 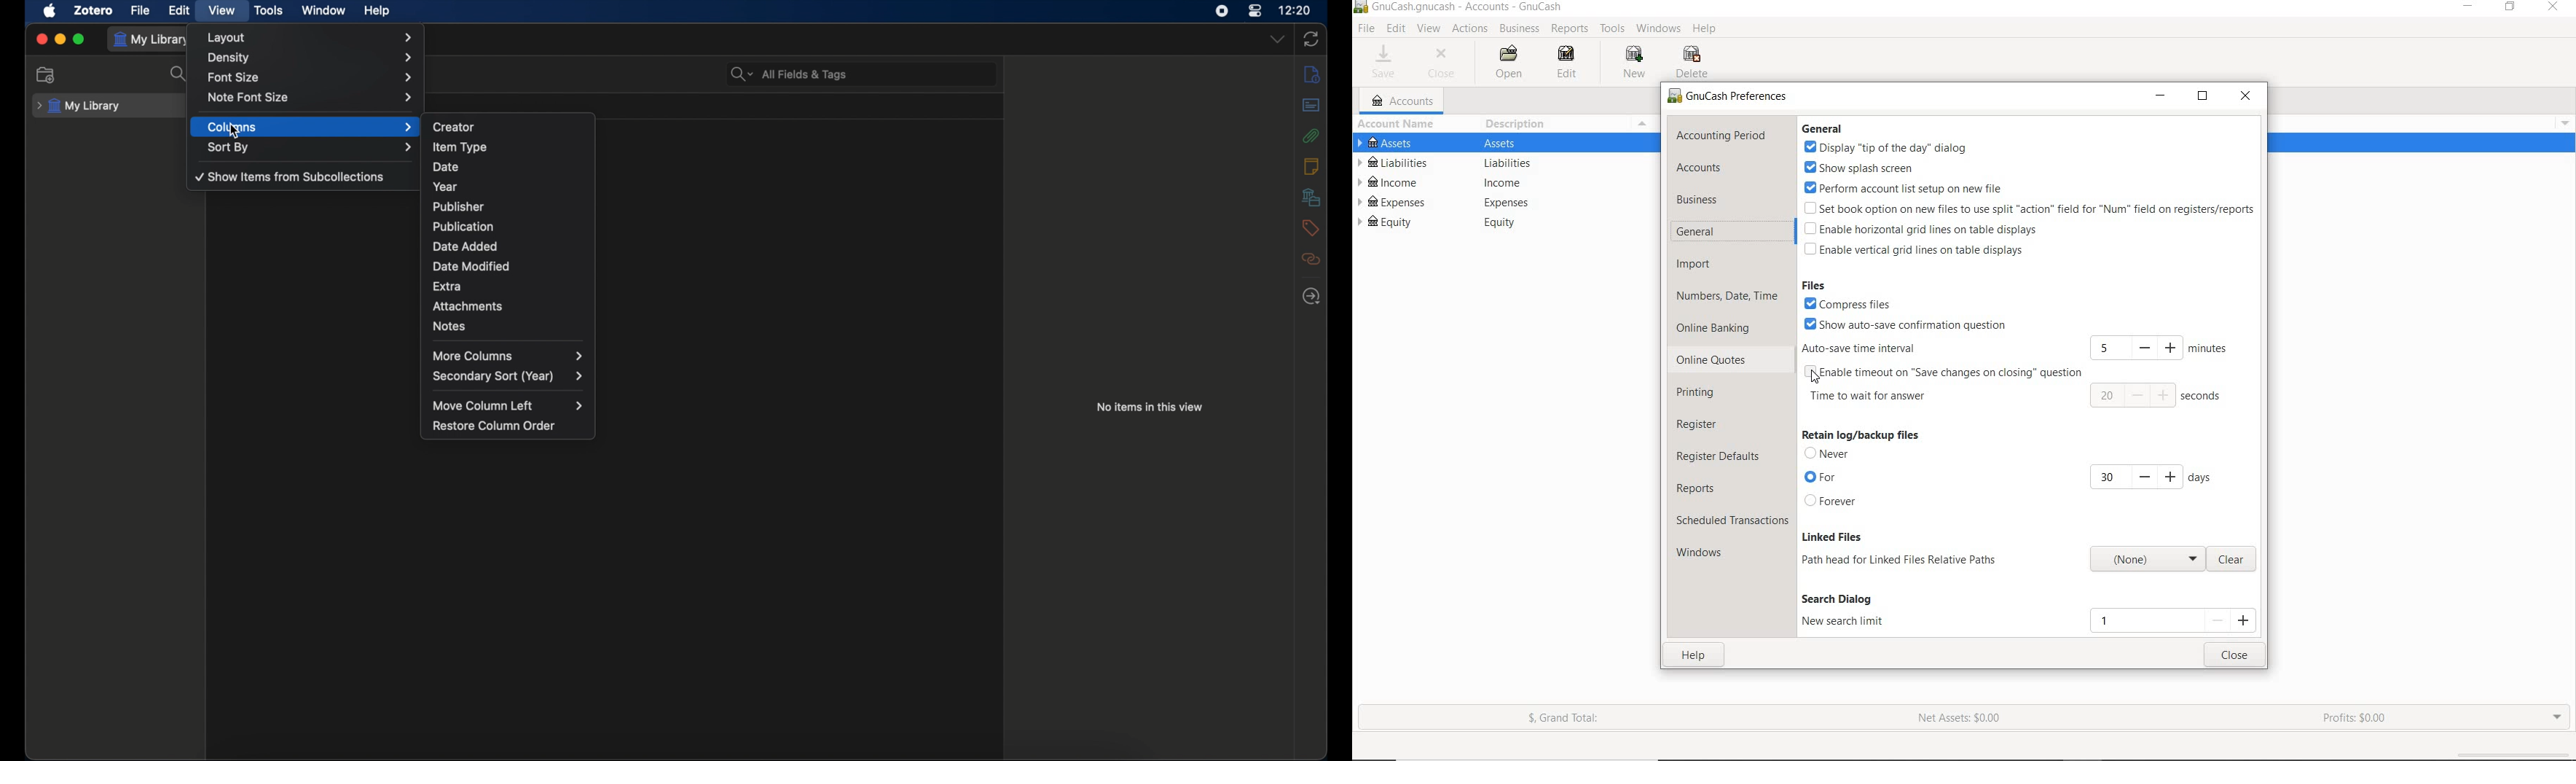 What do you see at coordinates (508, 376) in the screenshot?
I see `secondary sort` at bounding box center [508, 376].